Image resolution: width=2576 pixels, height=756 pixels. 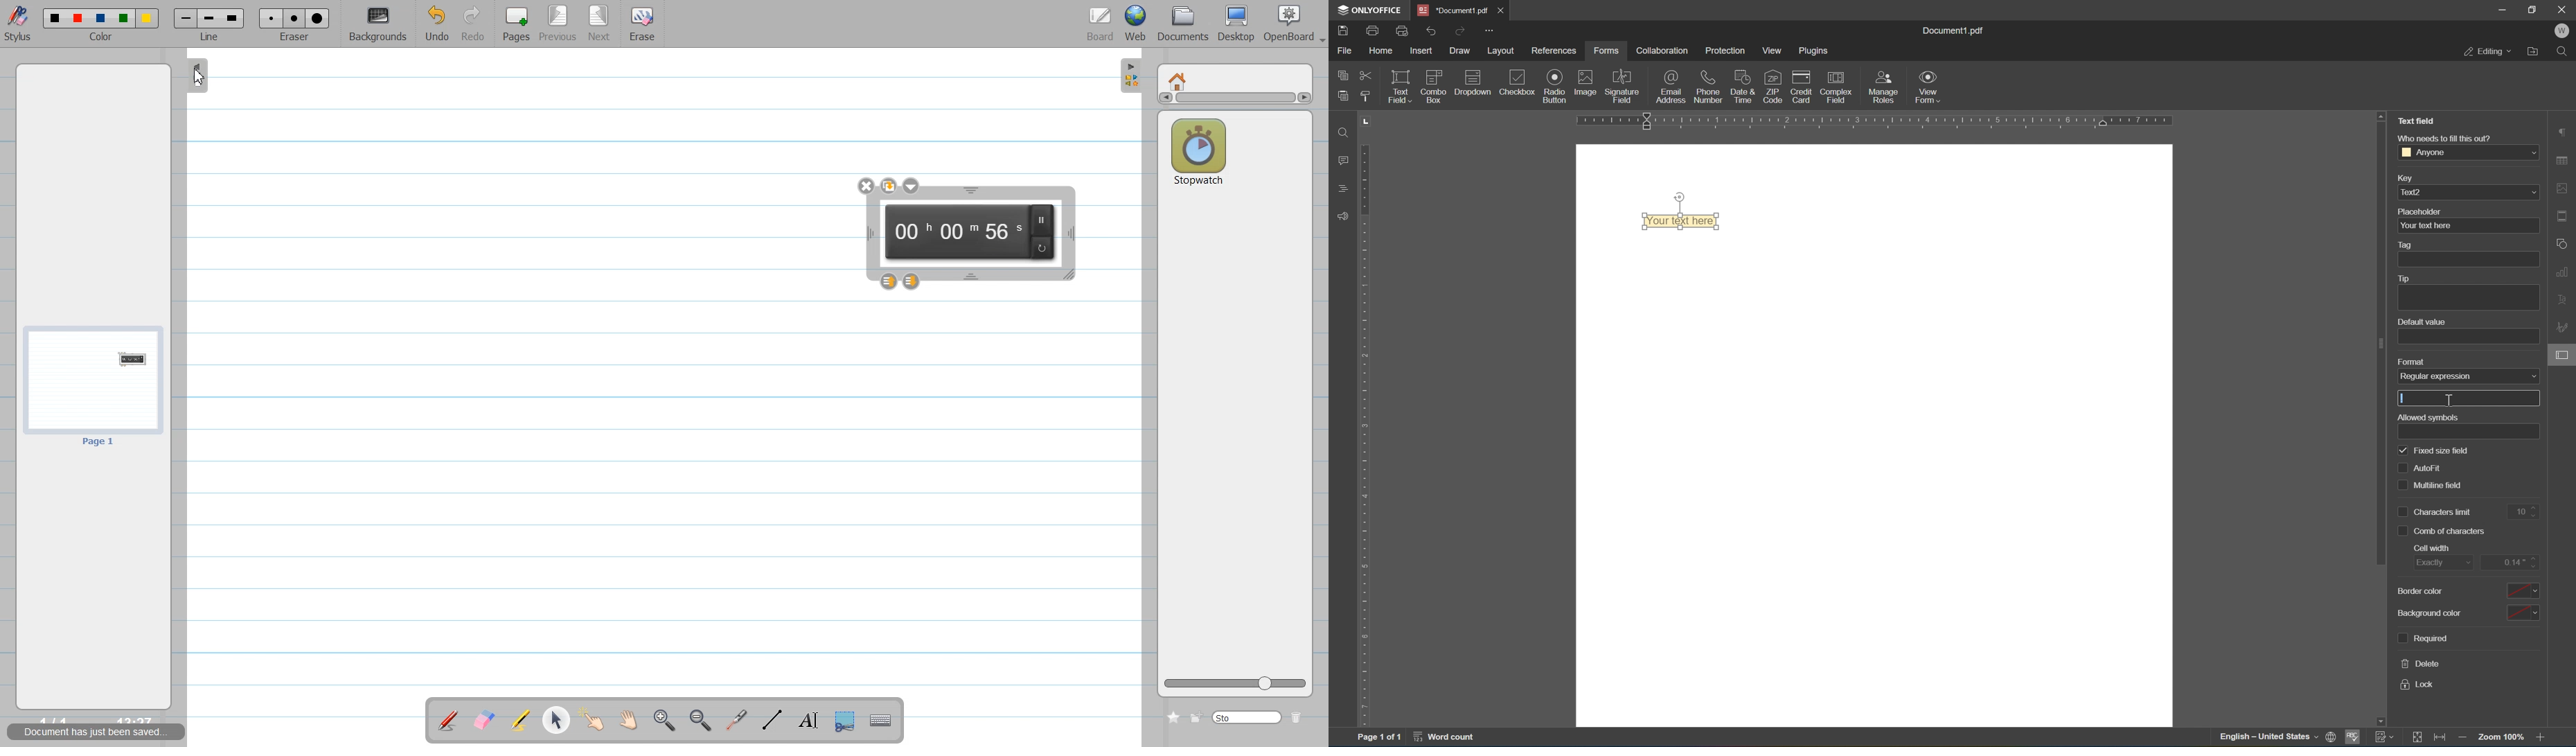 What do you see at coordinates (2432, 512) in the screenshot?
I see `characters limit` at bounding box center [2432, 512].